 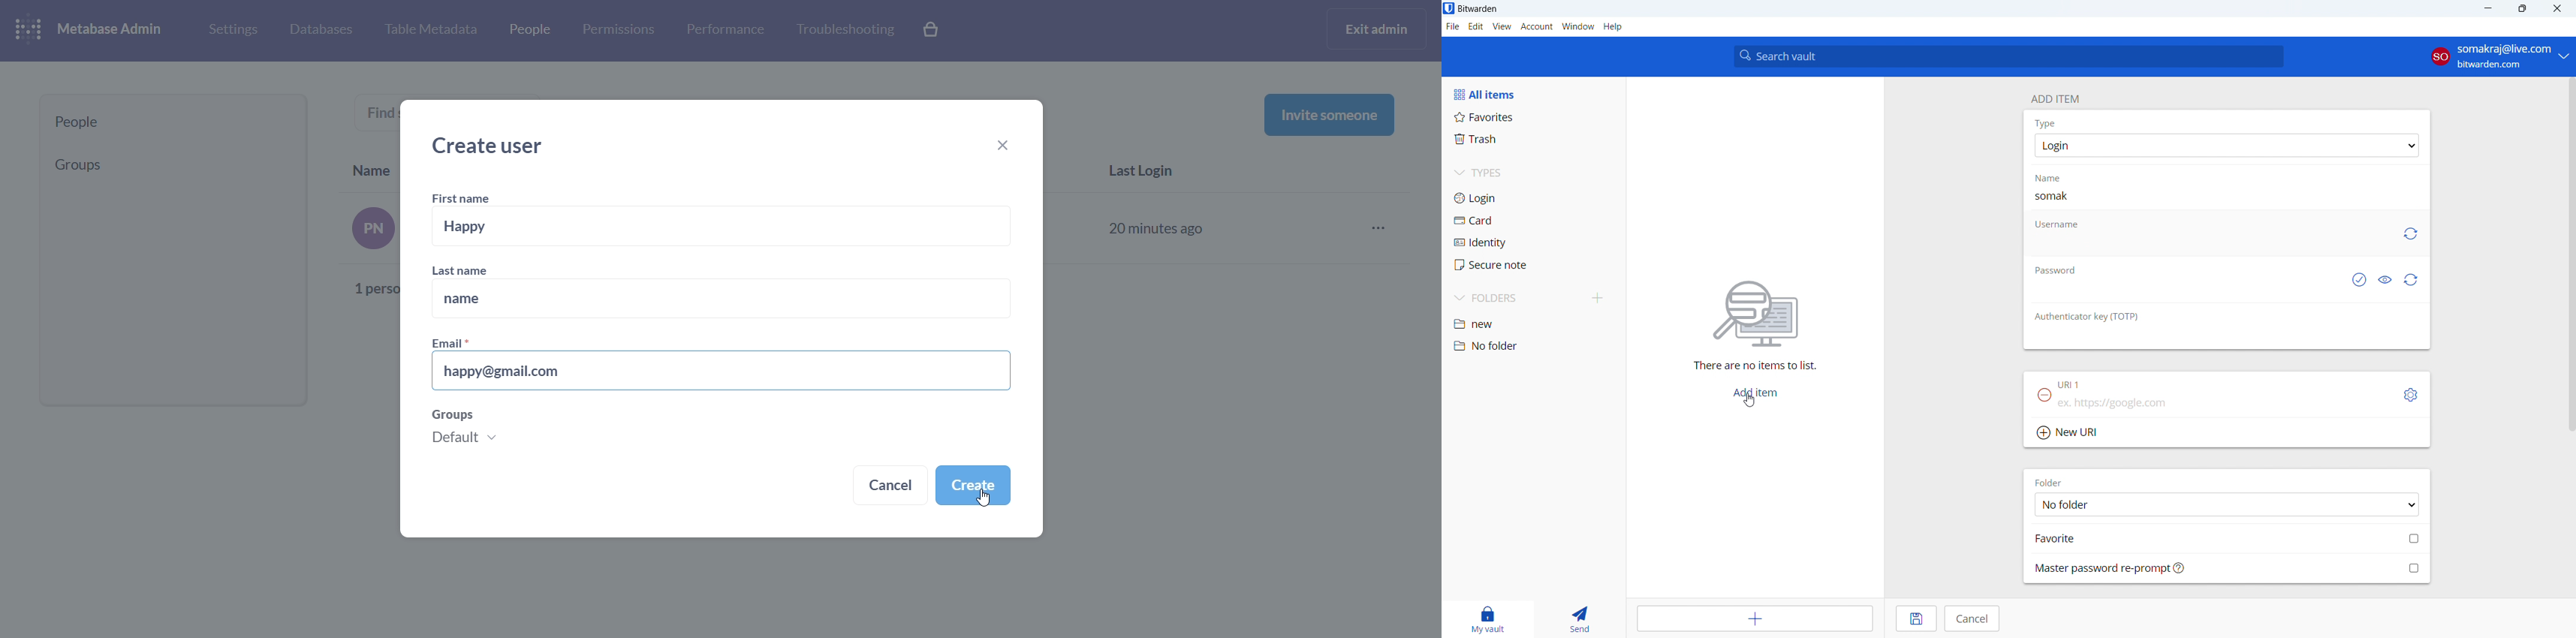 I want to click on search vault, so click(x=2008, y=56).